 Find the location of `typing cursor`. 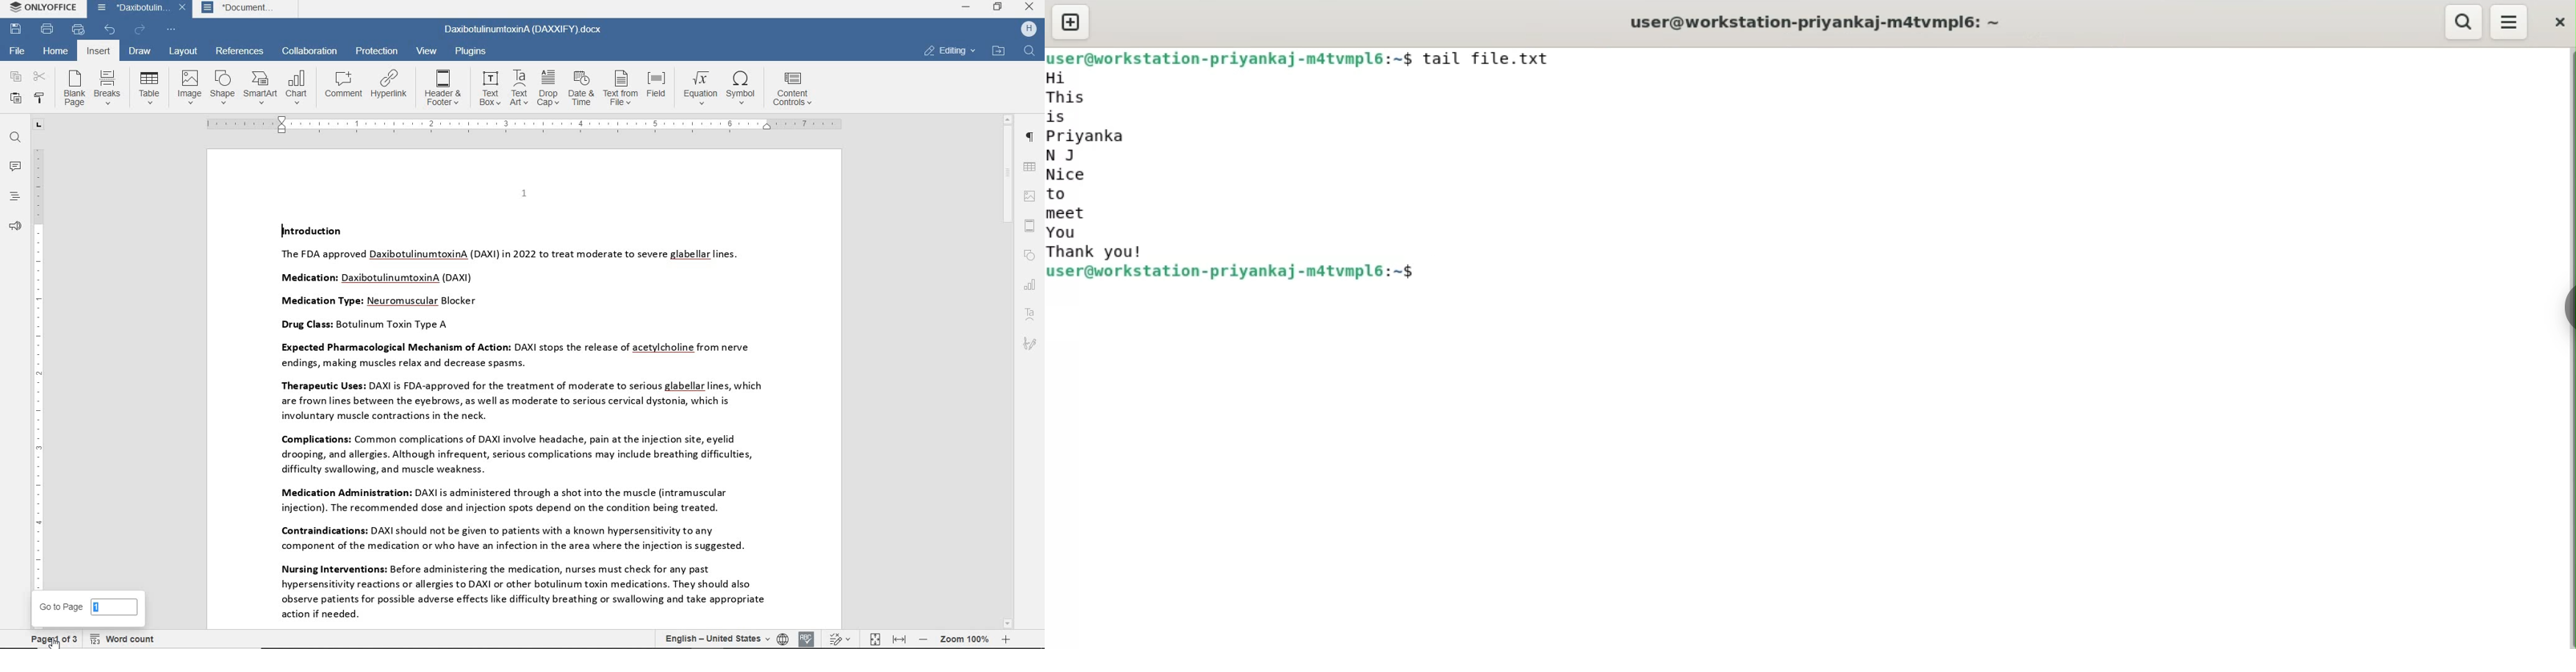

typing cursor is located at coordinates (281, 231).